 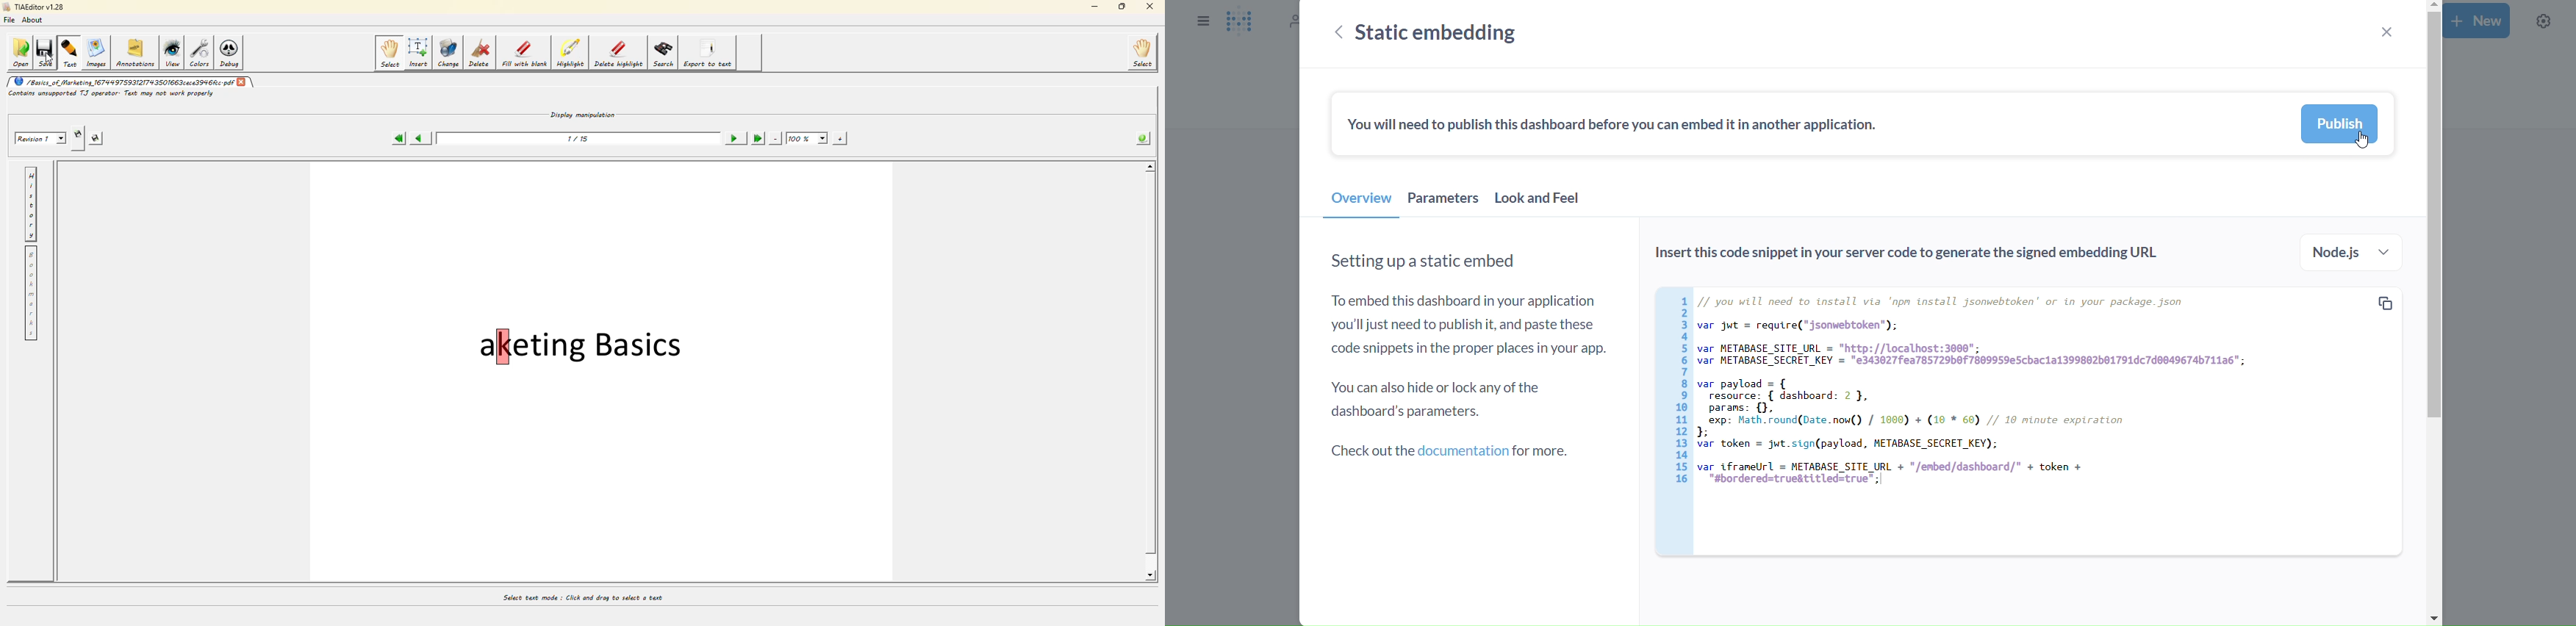 What do you see at coordinates (2353, 253) in the screenshot?
I see `node.js` at bounding box center [2353, 253].